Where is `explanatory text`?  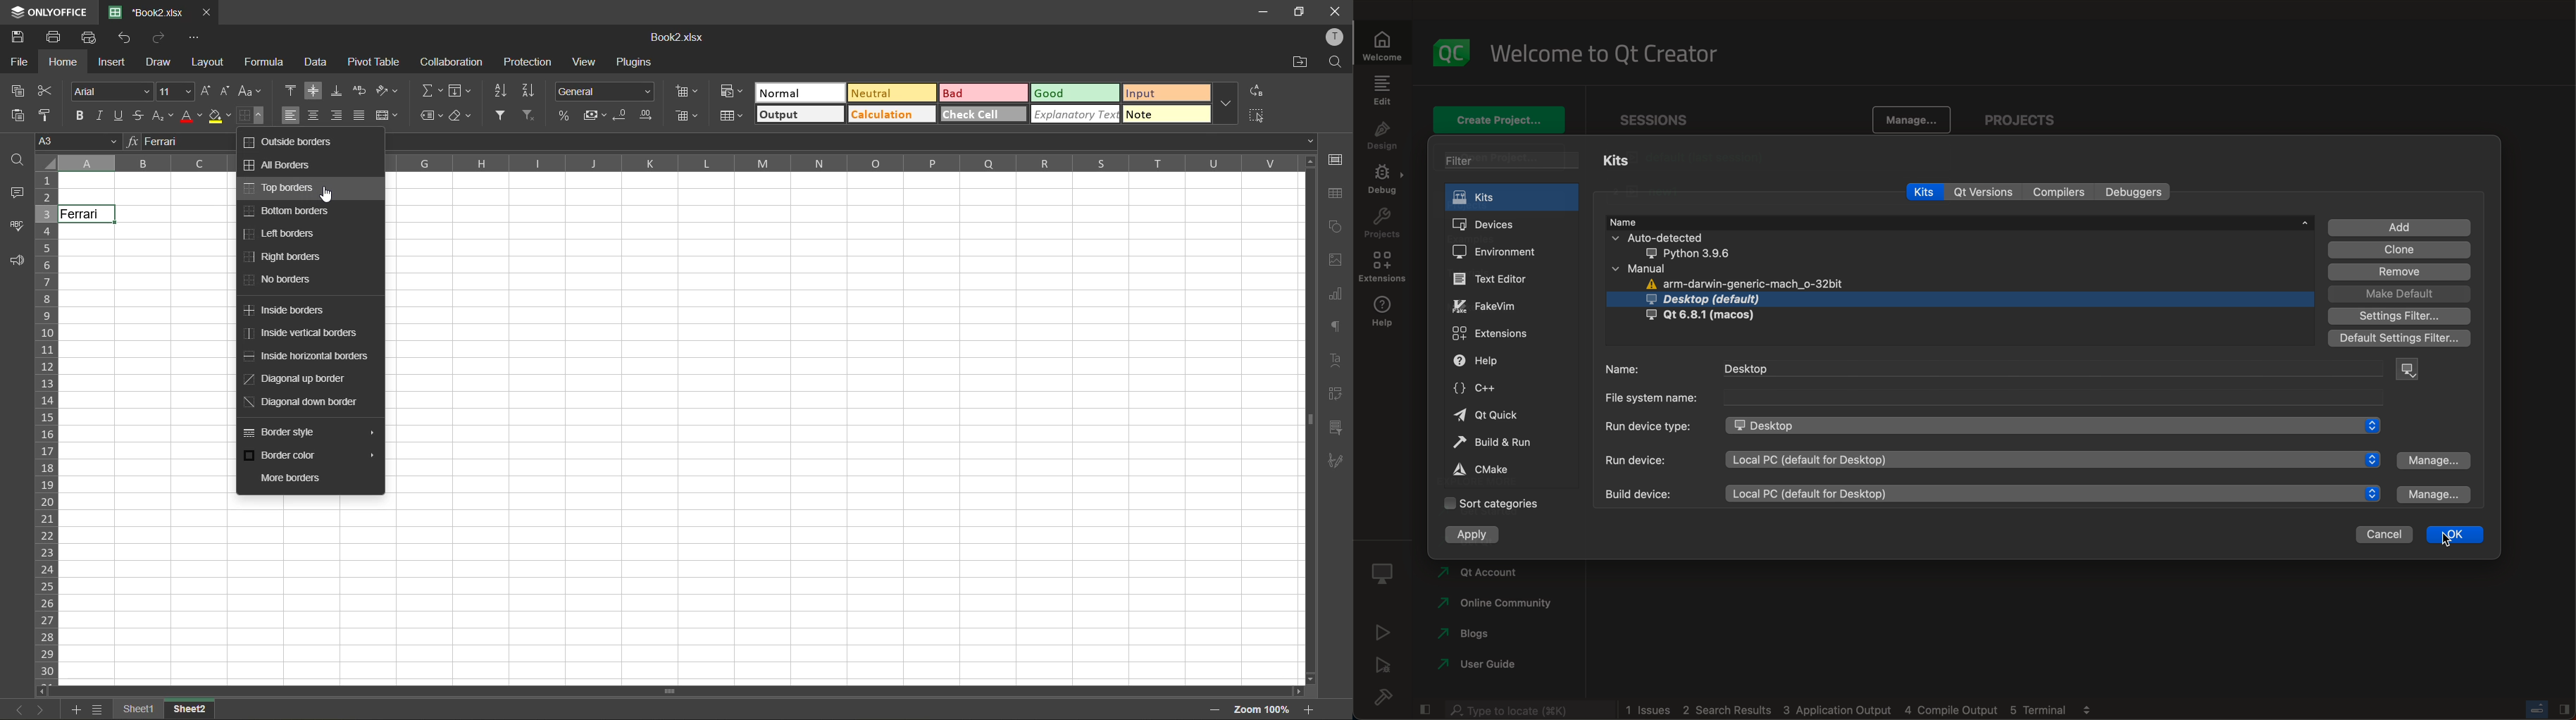
explanatory text is located at coordinates (1075, 115).